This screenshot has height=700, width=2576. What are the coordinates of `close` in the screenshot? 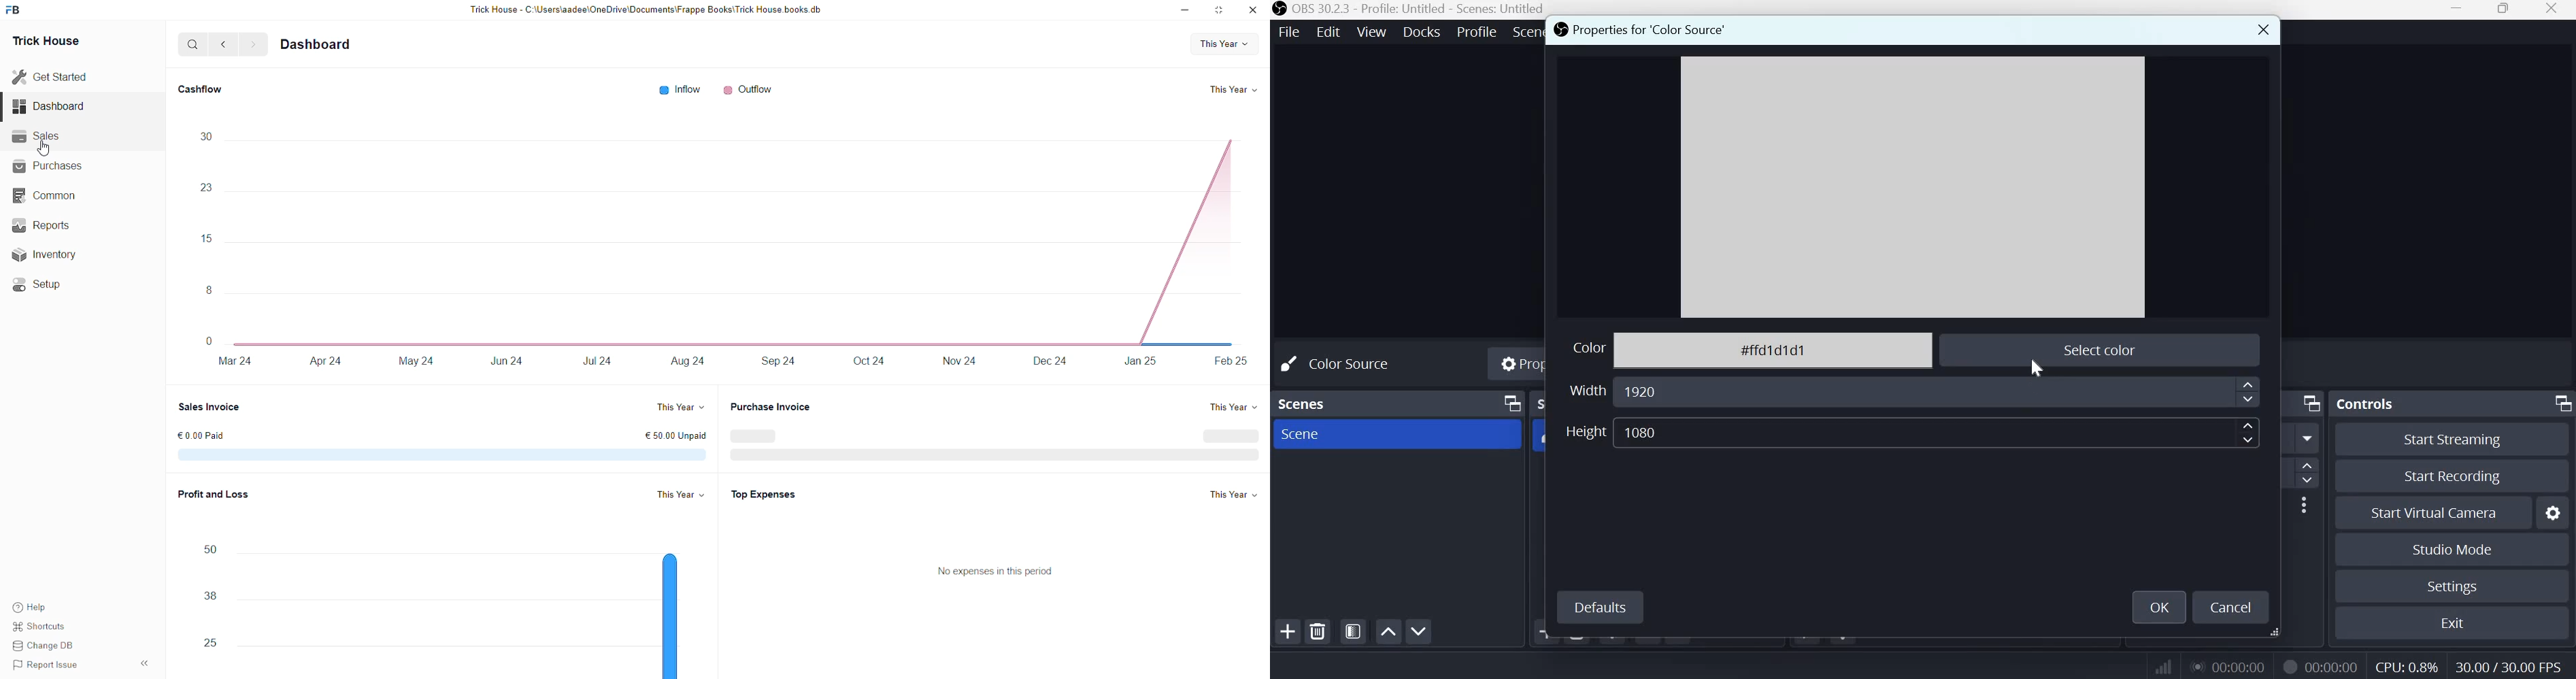 It's located at (2260, 29).